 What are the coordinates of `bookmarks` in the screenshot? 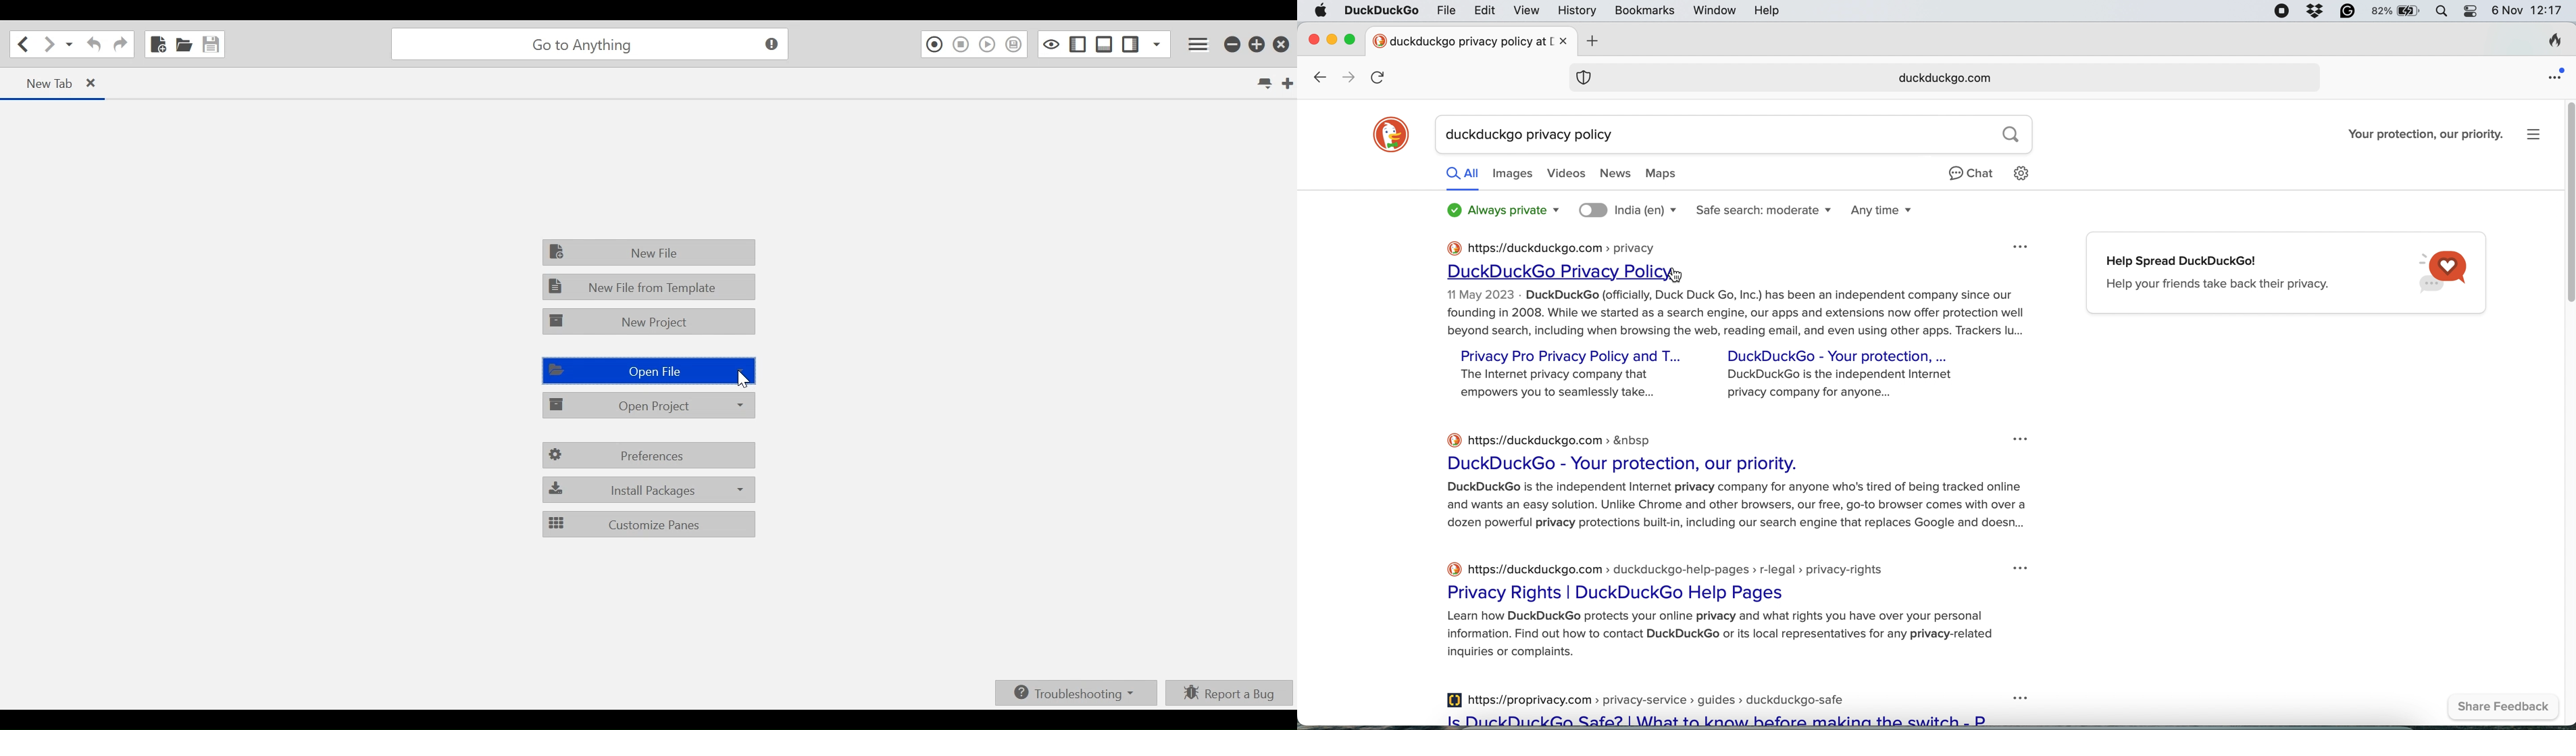 It's located at (1644, 9).